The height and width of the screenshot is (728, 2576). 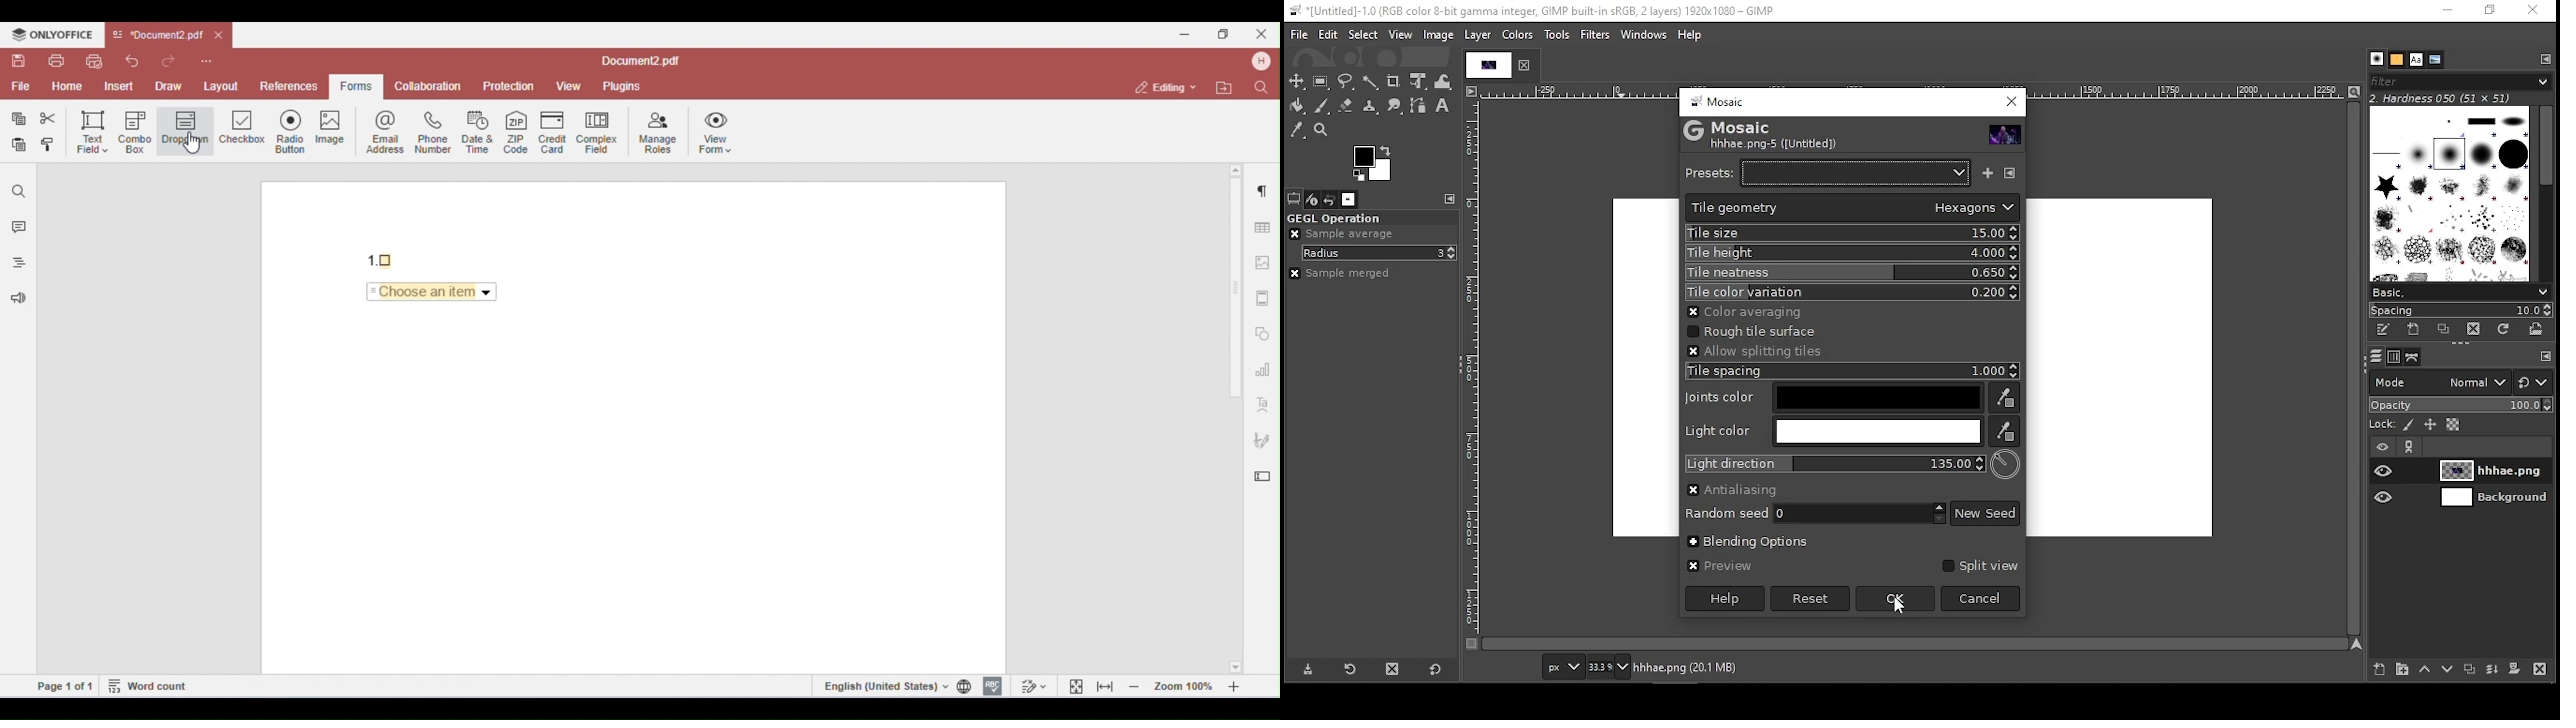 What do you see at coordinates (2404, 669) in the screenshot?
I see `new layer group` at bounding box center [2404, 669].